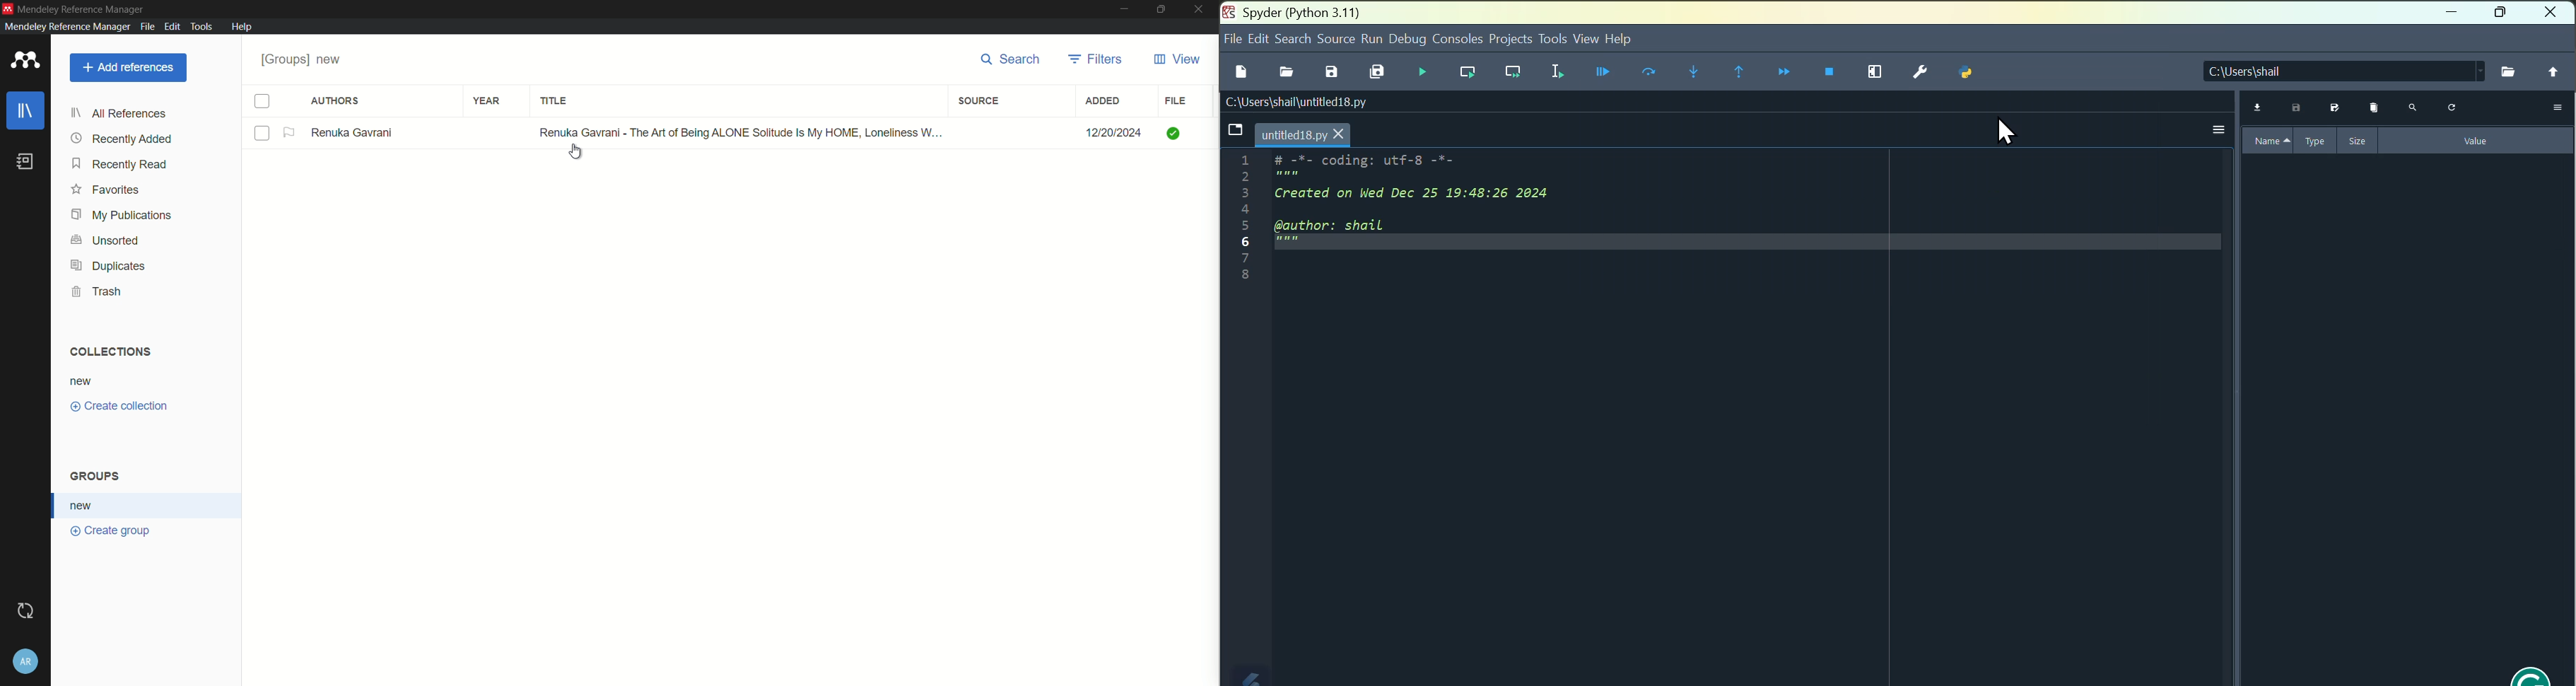 This screenshot has width=2576, height=700. I want to click on help, so click(243, 27).